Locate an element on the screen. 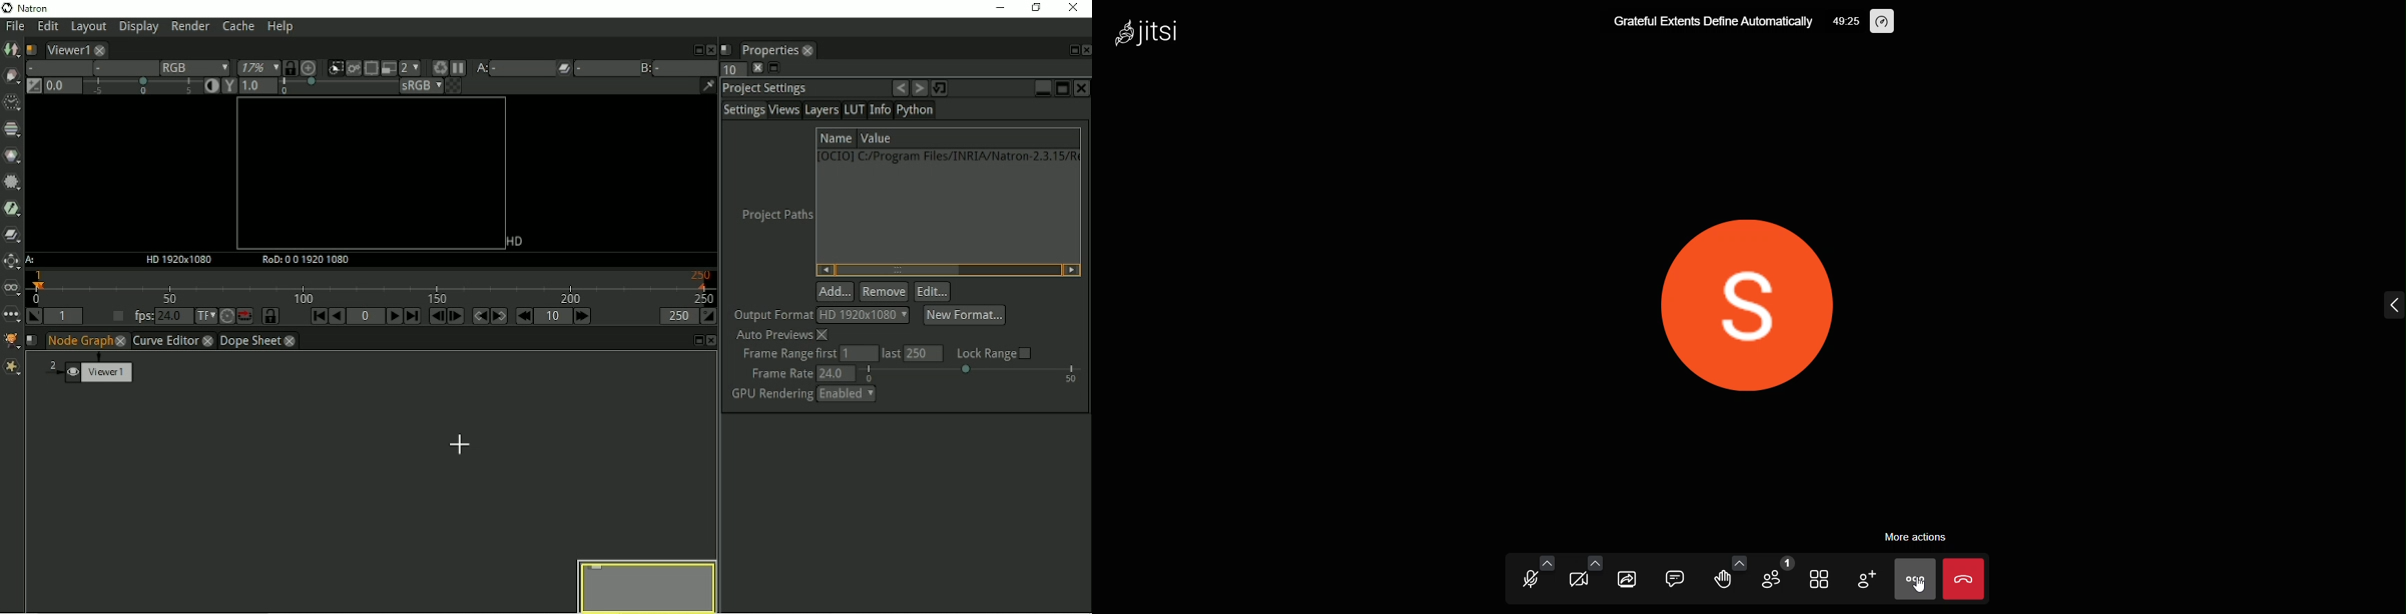 The image size is (2408, 616). performance setting is located at coordinates (1885, 23).